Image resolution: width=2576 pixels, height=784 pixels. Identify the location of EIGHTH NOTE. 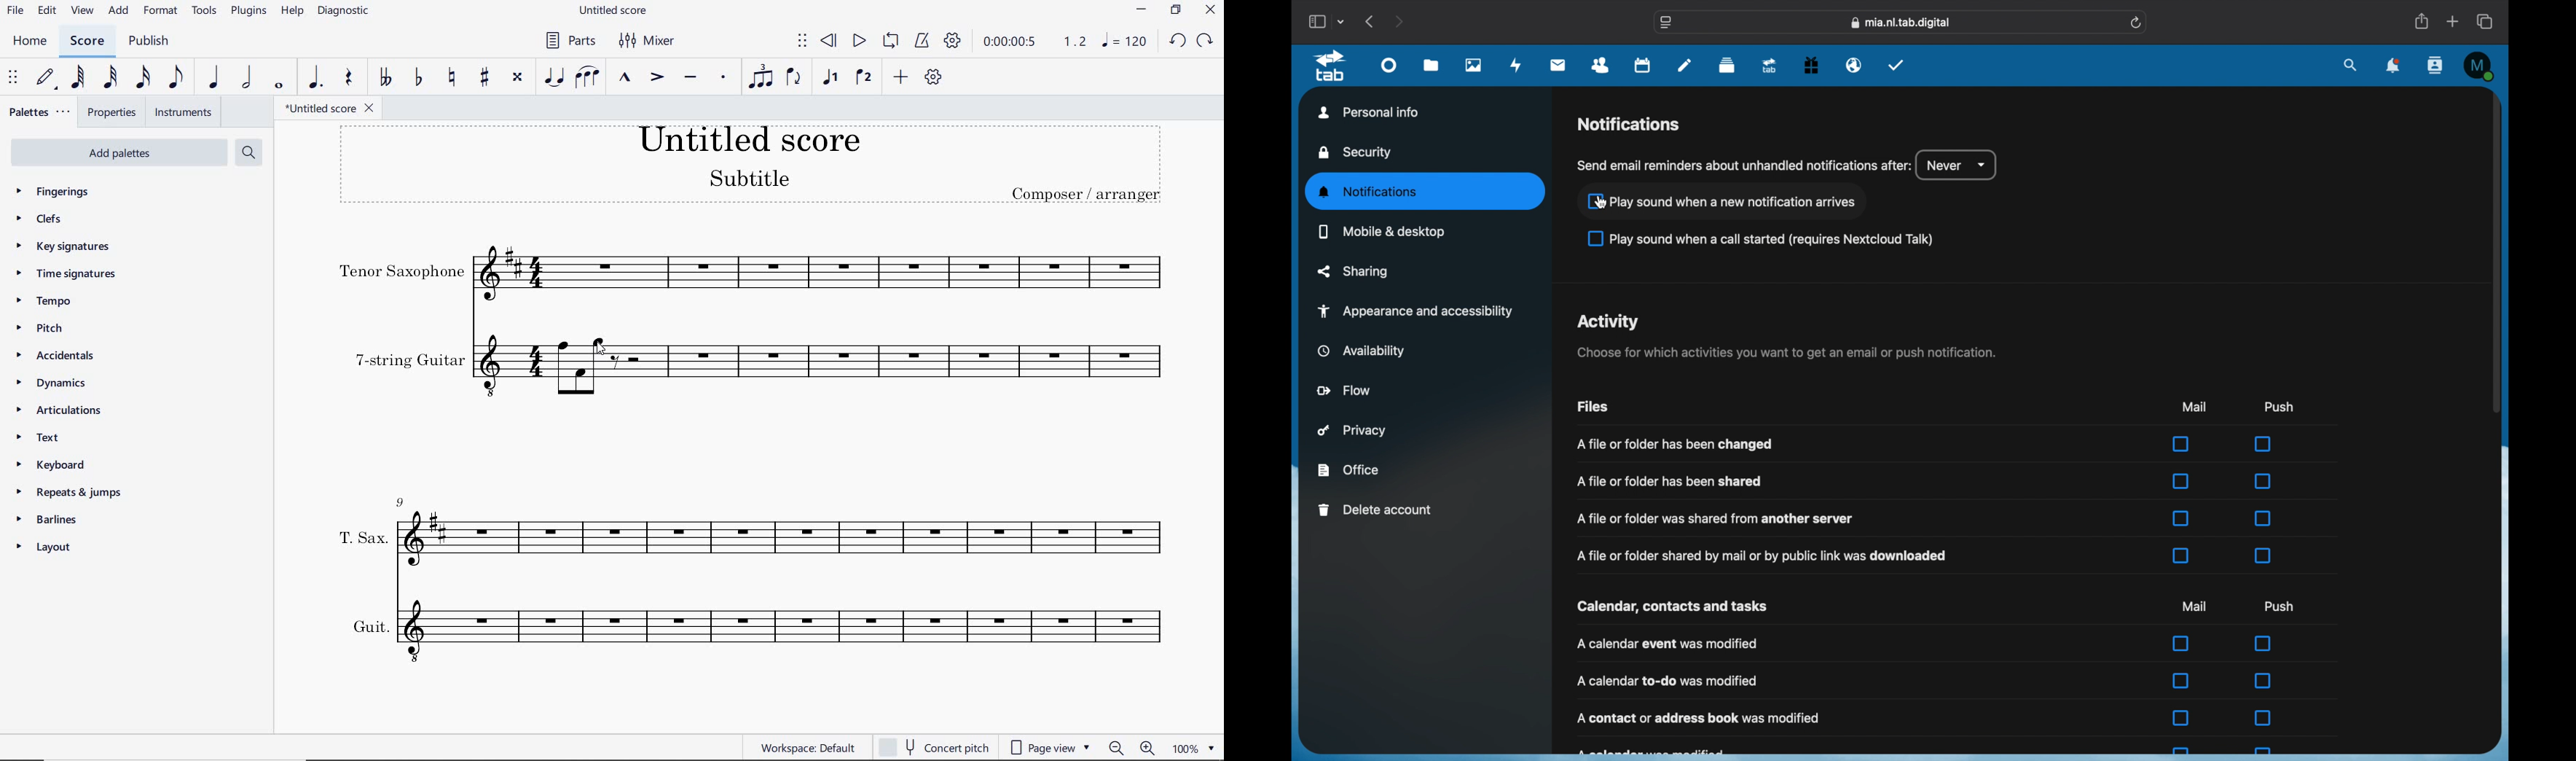
(177, 78).